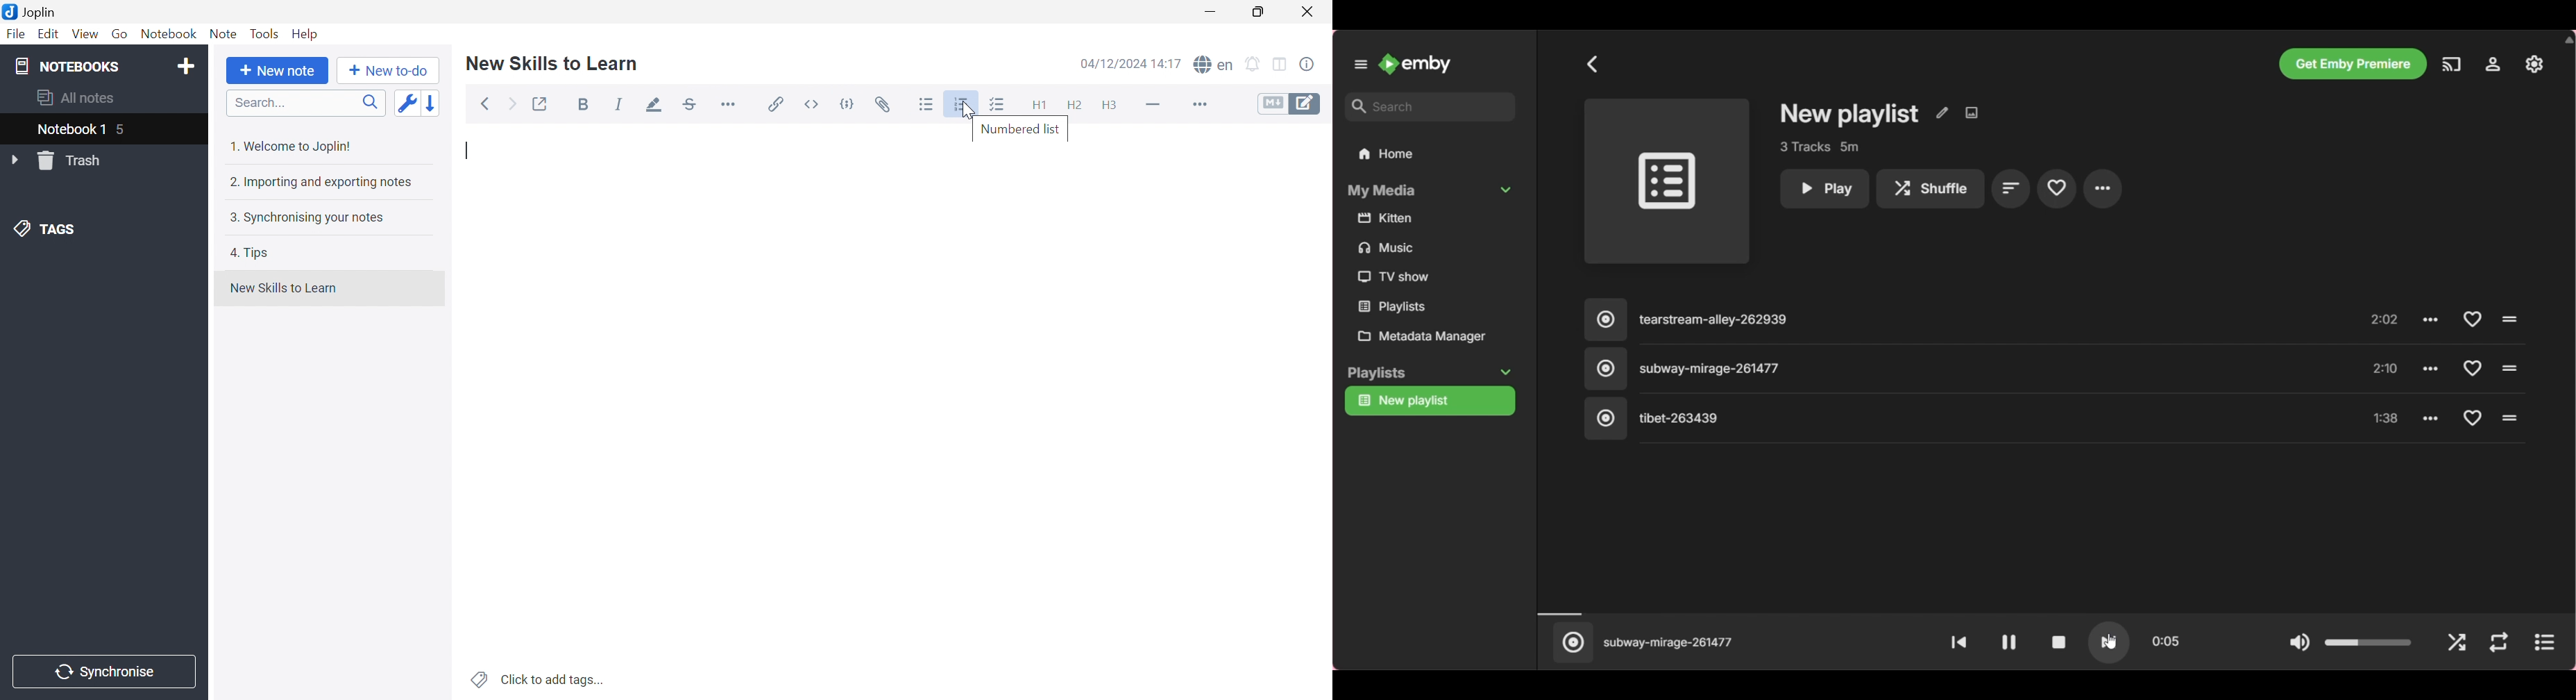 The width and height of the screenshot is (2576, 700). I want to click on Back, so click(485, 105).